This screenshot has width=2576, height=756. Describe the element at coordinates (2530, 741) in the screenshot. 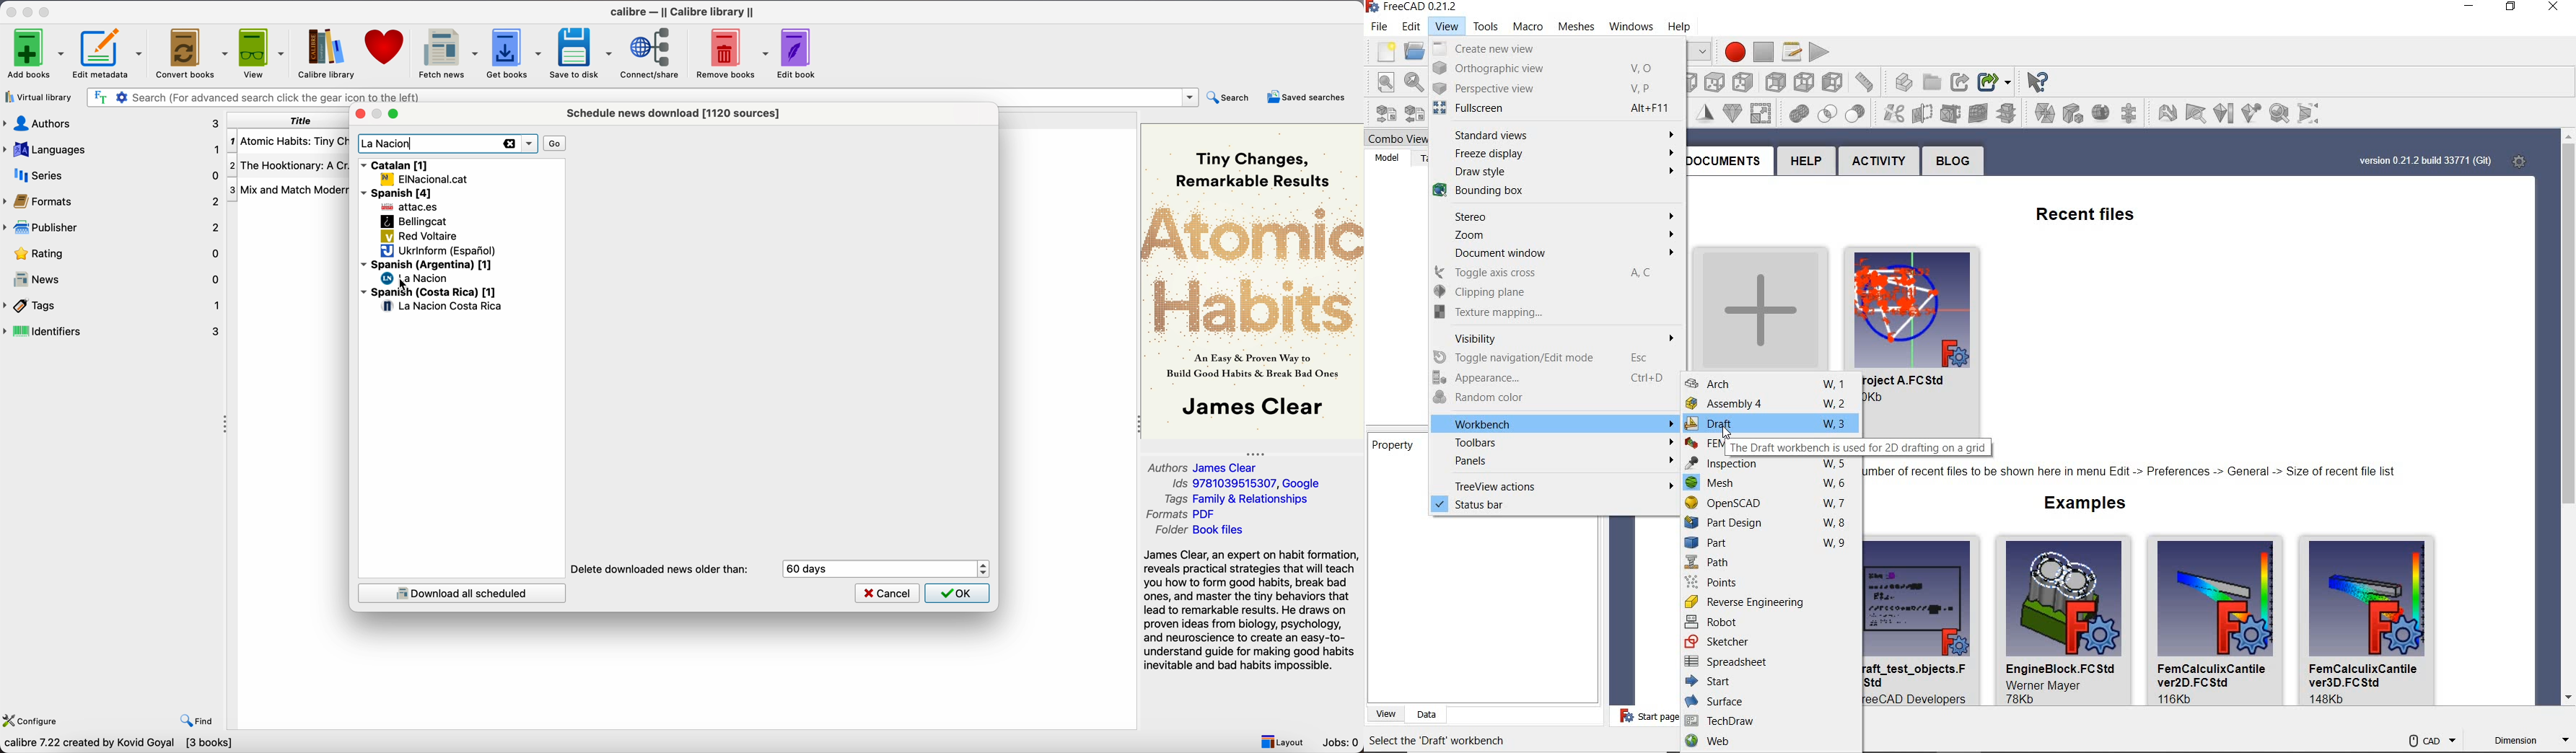

I see `dimension` at that location.